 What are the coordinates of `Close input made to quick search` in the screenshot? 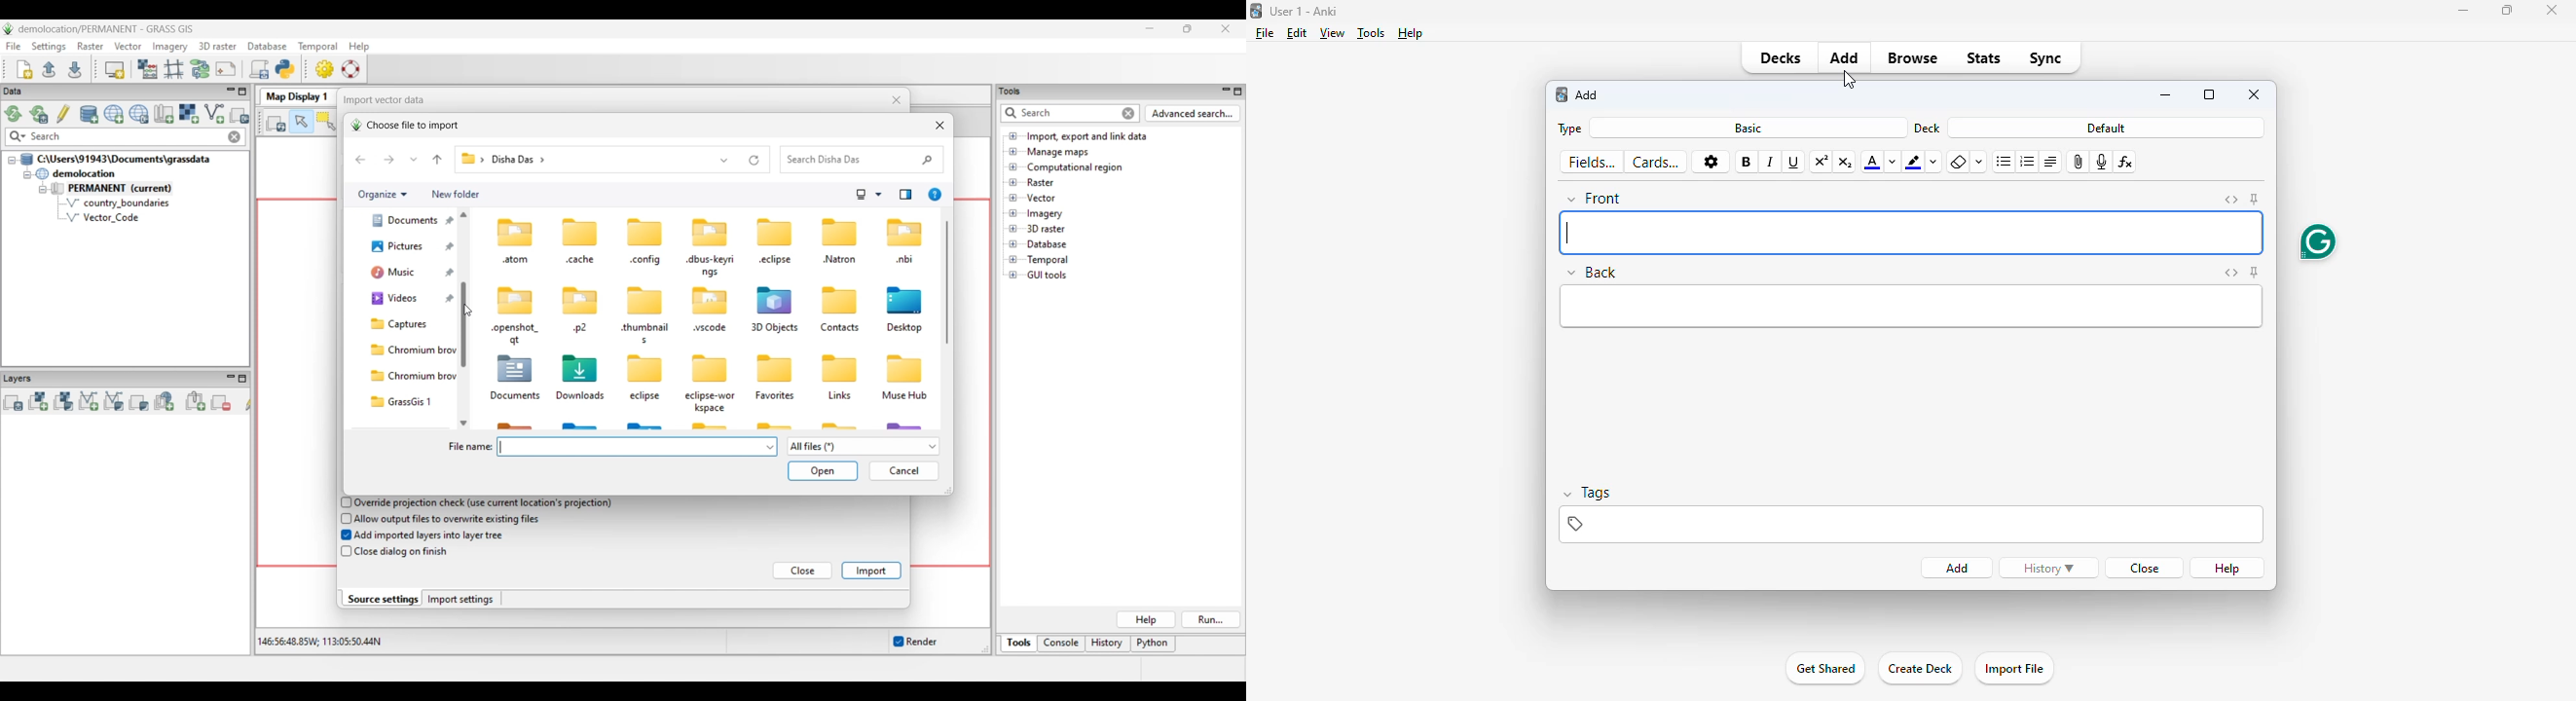 It's located at (234, 137).